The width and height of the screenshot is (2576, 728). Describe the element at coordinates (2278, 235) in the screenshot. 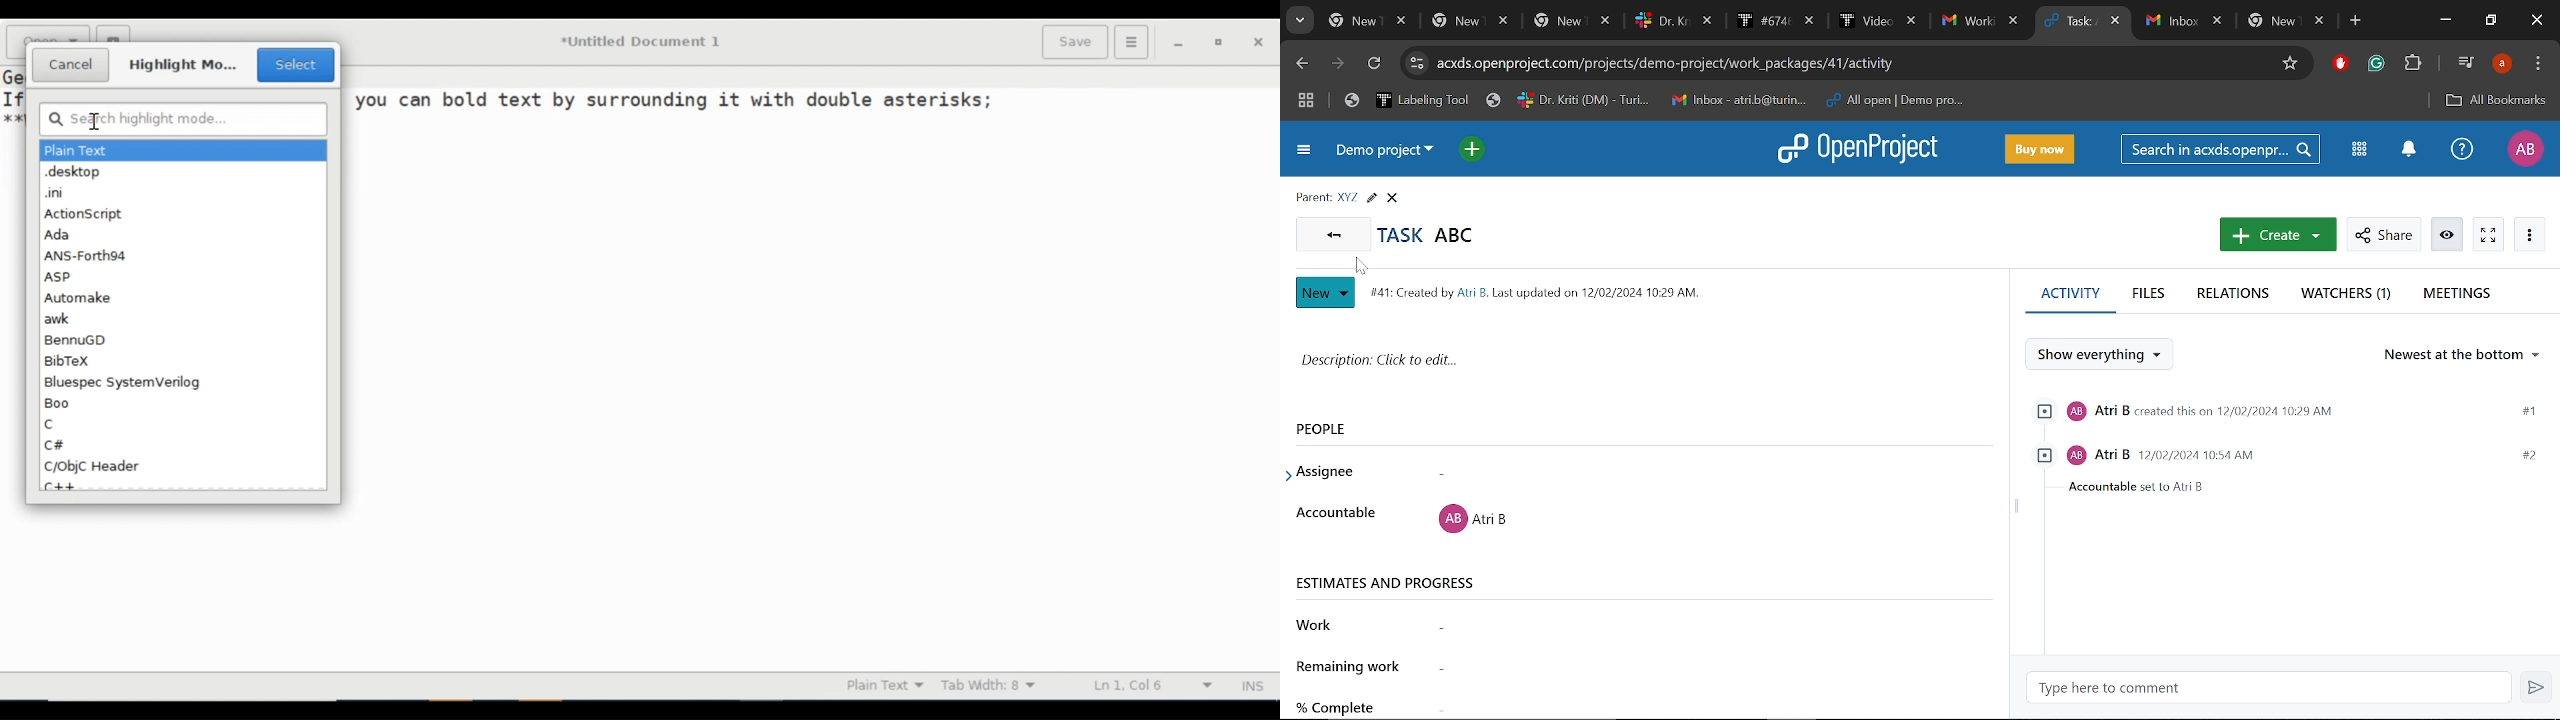

I see `Create` at that location.